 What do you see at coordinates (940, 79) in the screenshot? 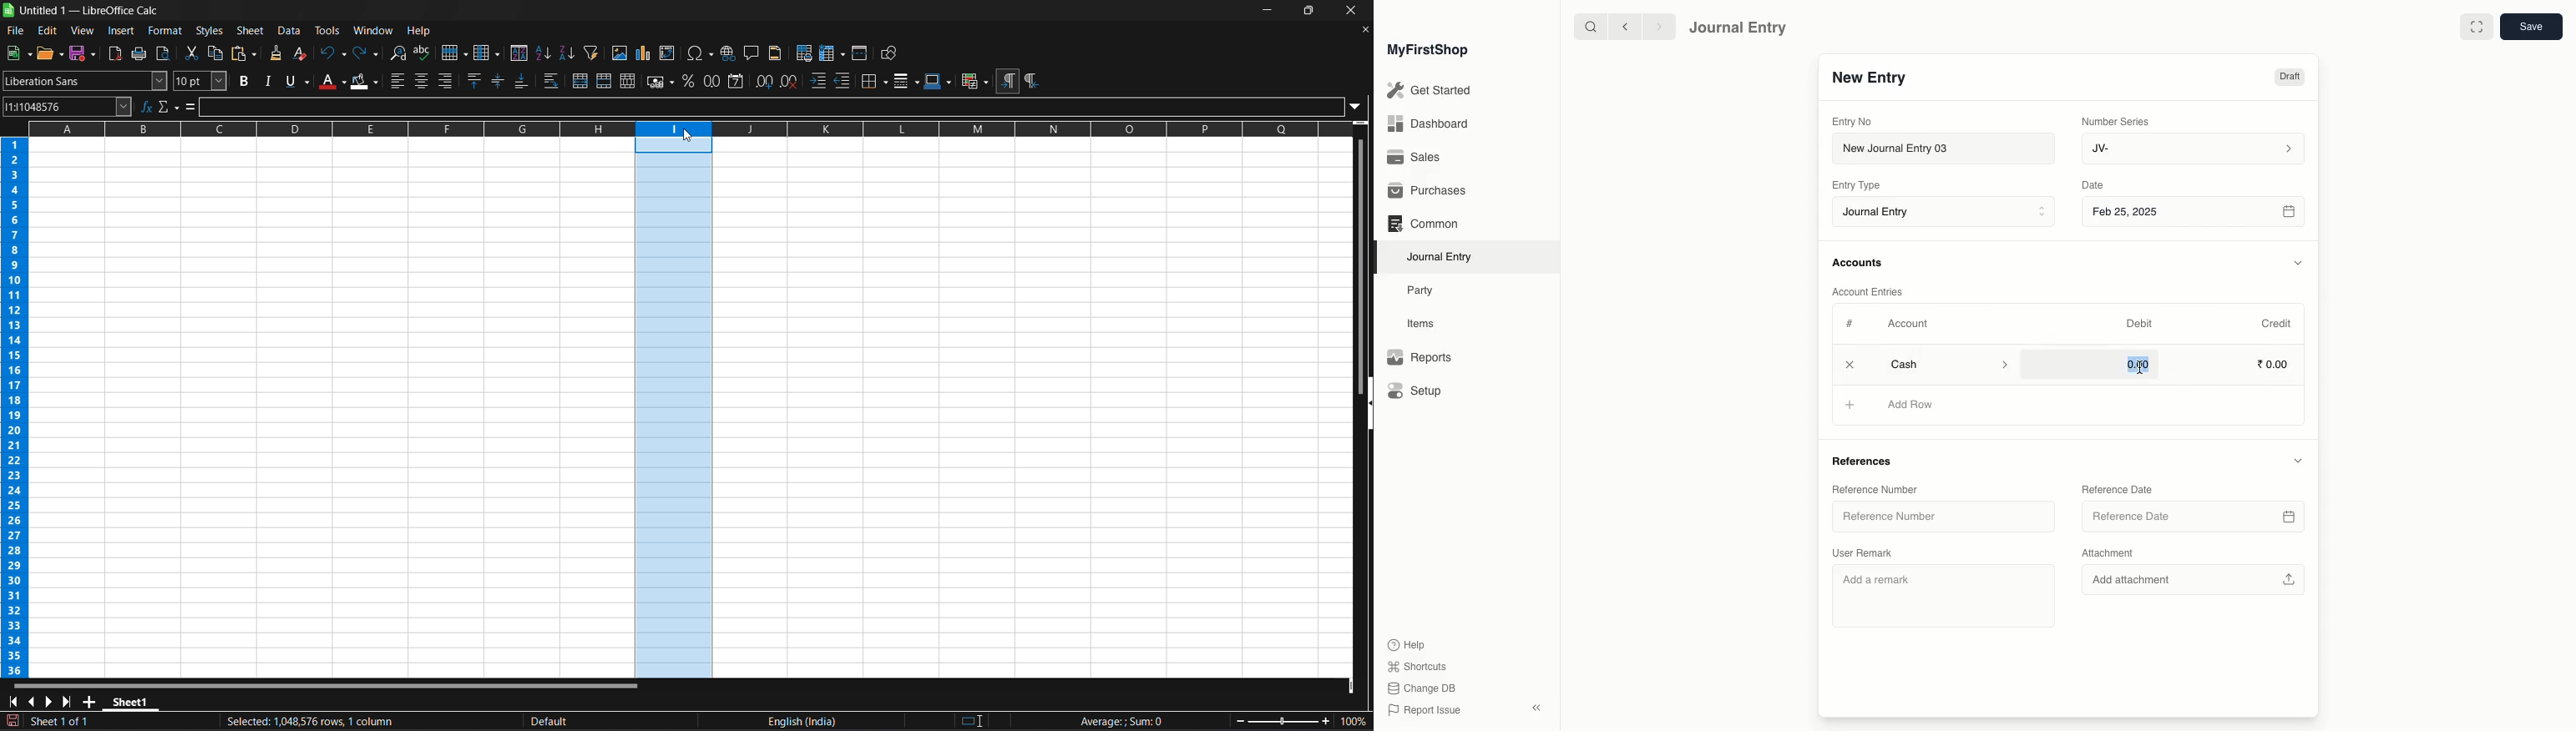
I see `border color` at bounding box center [940, 79].